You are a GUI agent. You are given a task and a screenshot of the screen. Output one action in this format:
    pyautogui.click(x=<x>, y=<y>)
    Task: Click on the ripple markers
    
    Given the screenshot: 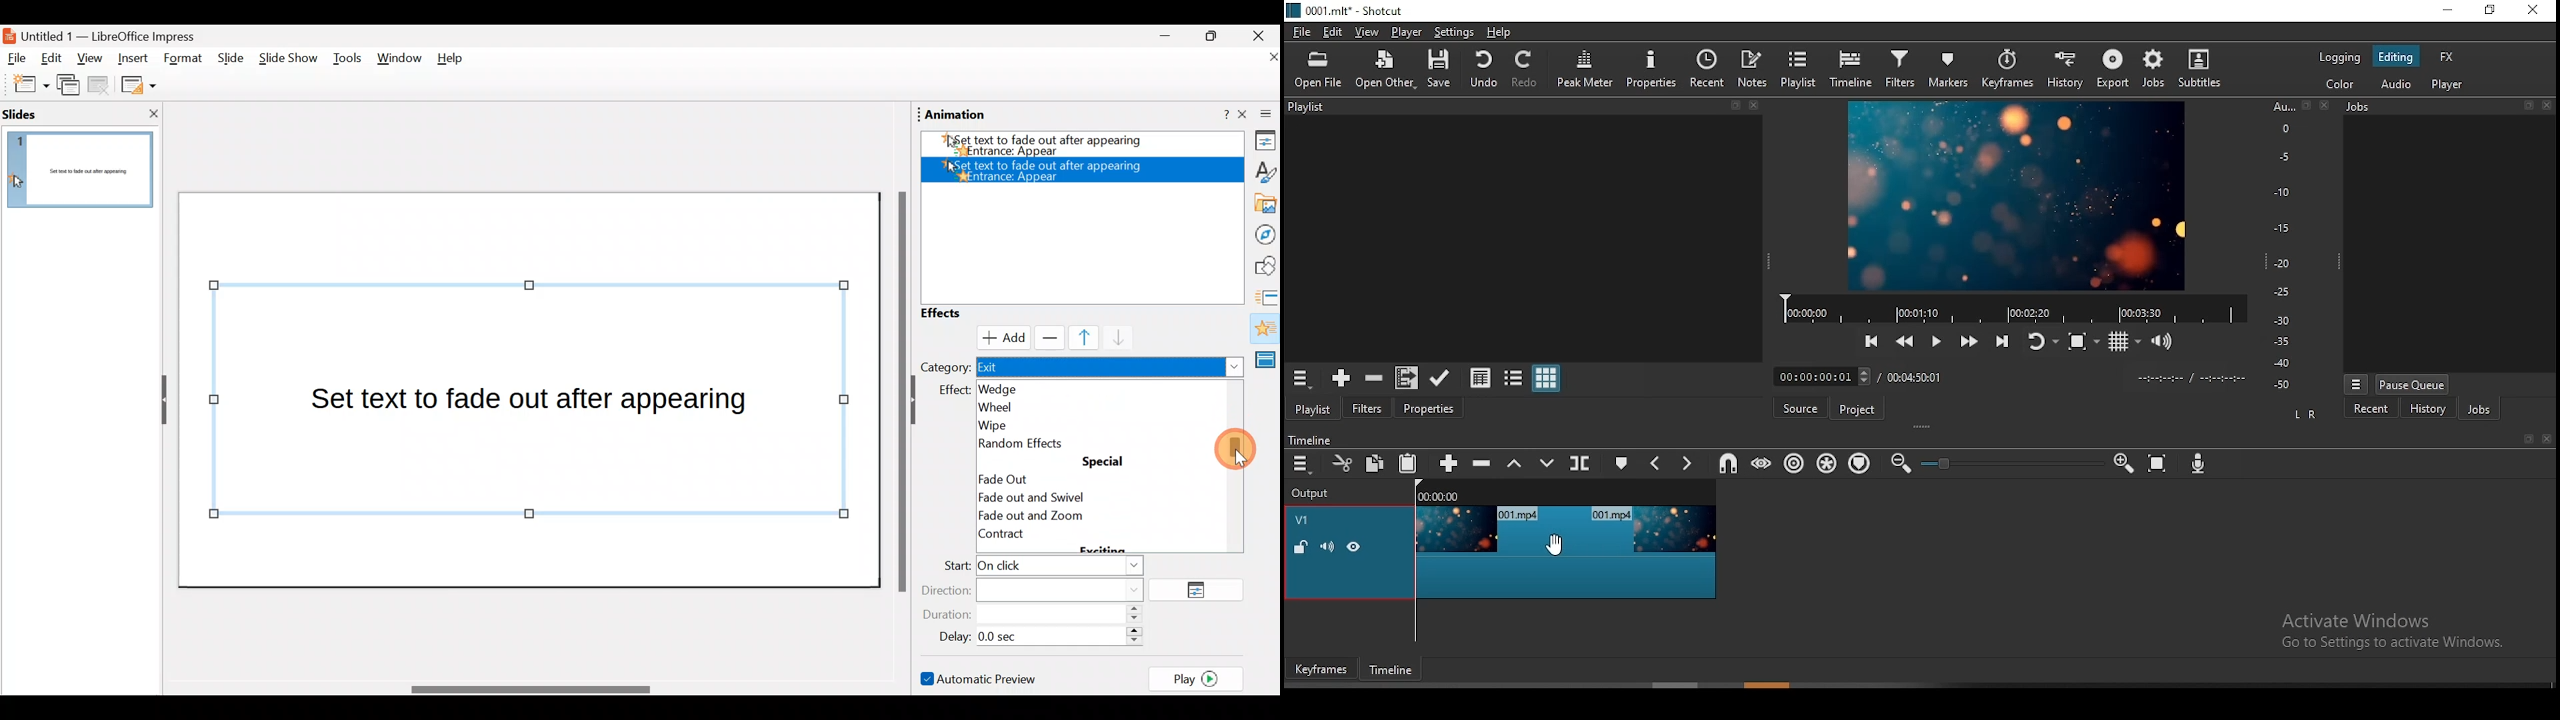 What is the action you would take?
    pyautogui.click(x=1858, y=464)
    